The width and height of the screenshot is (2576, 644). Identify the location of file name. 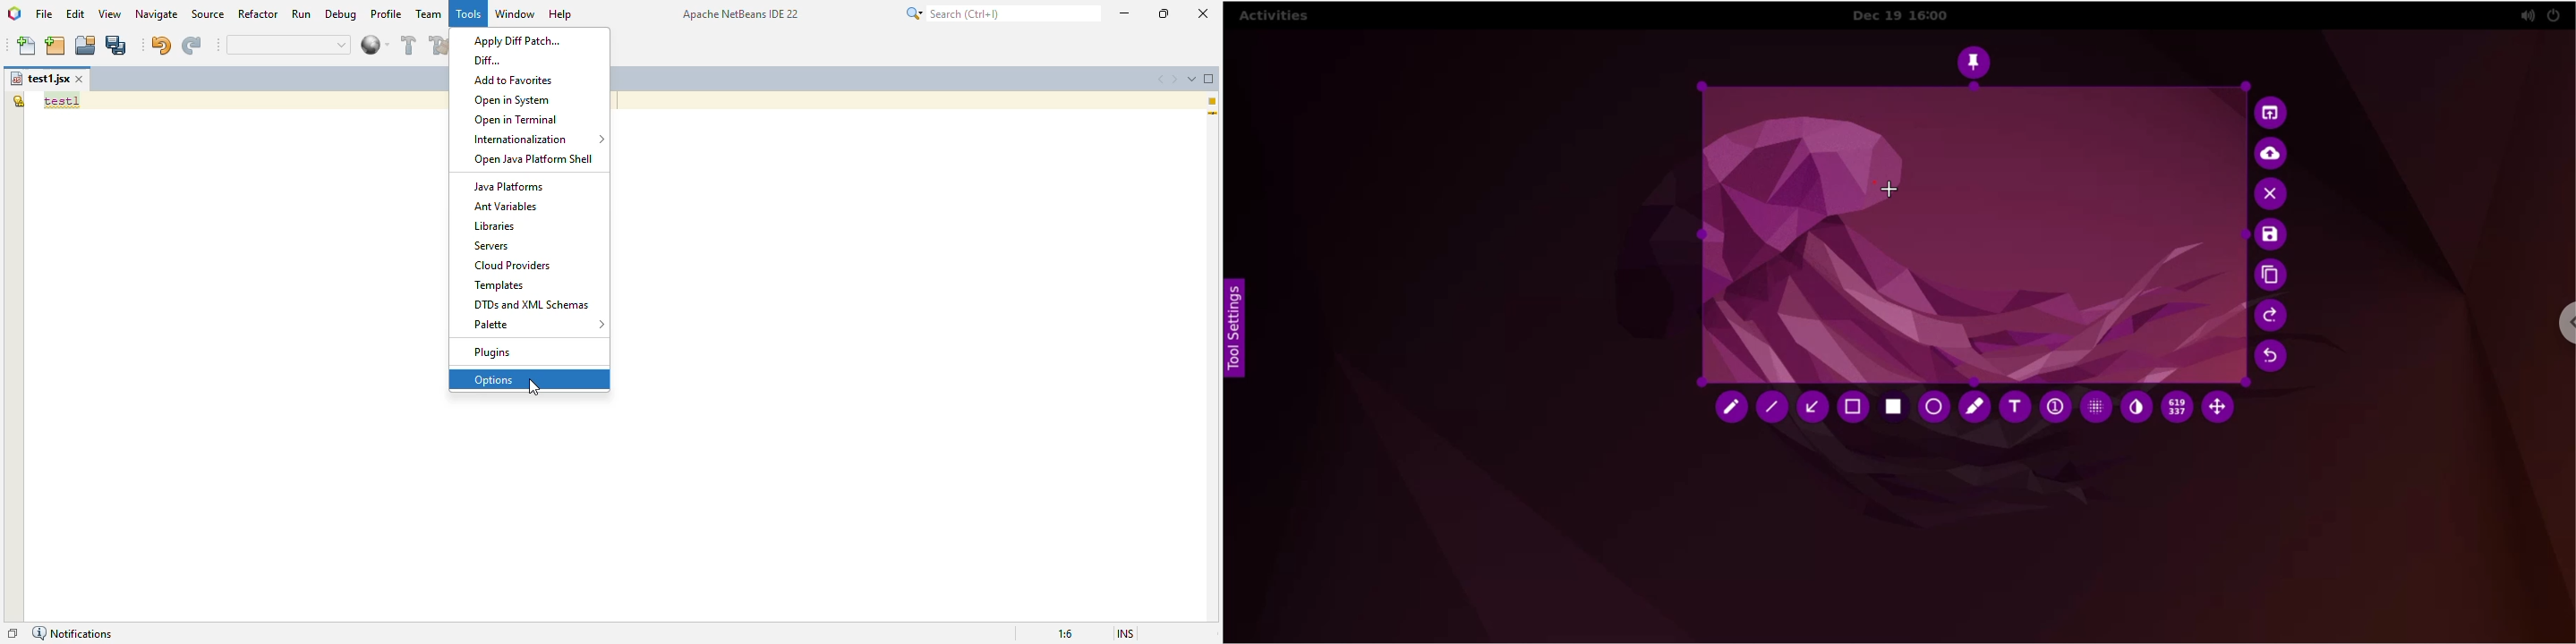
(39, 79).